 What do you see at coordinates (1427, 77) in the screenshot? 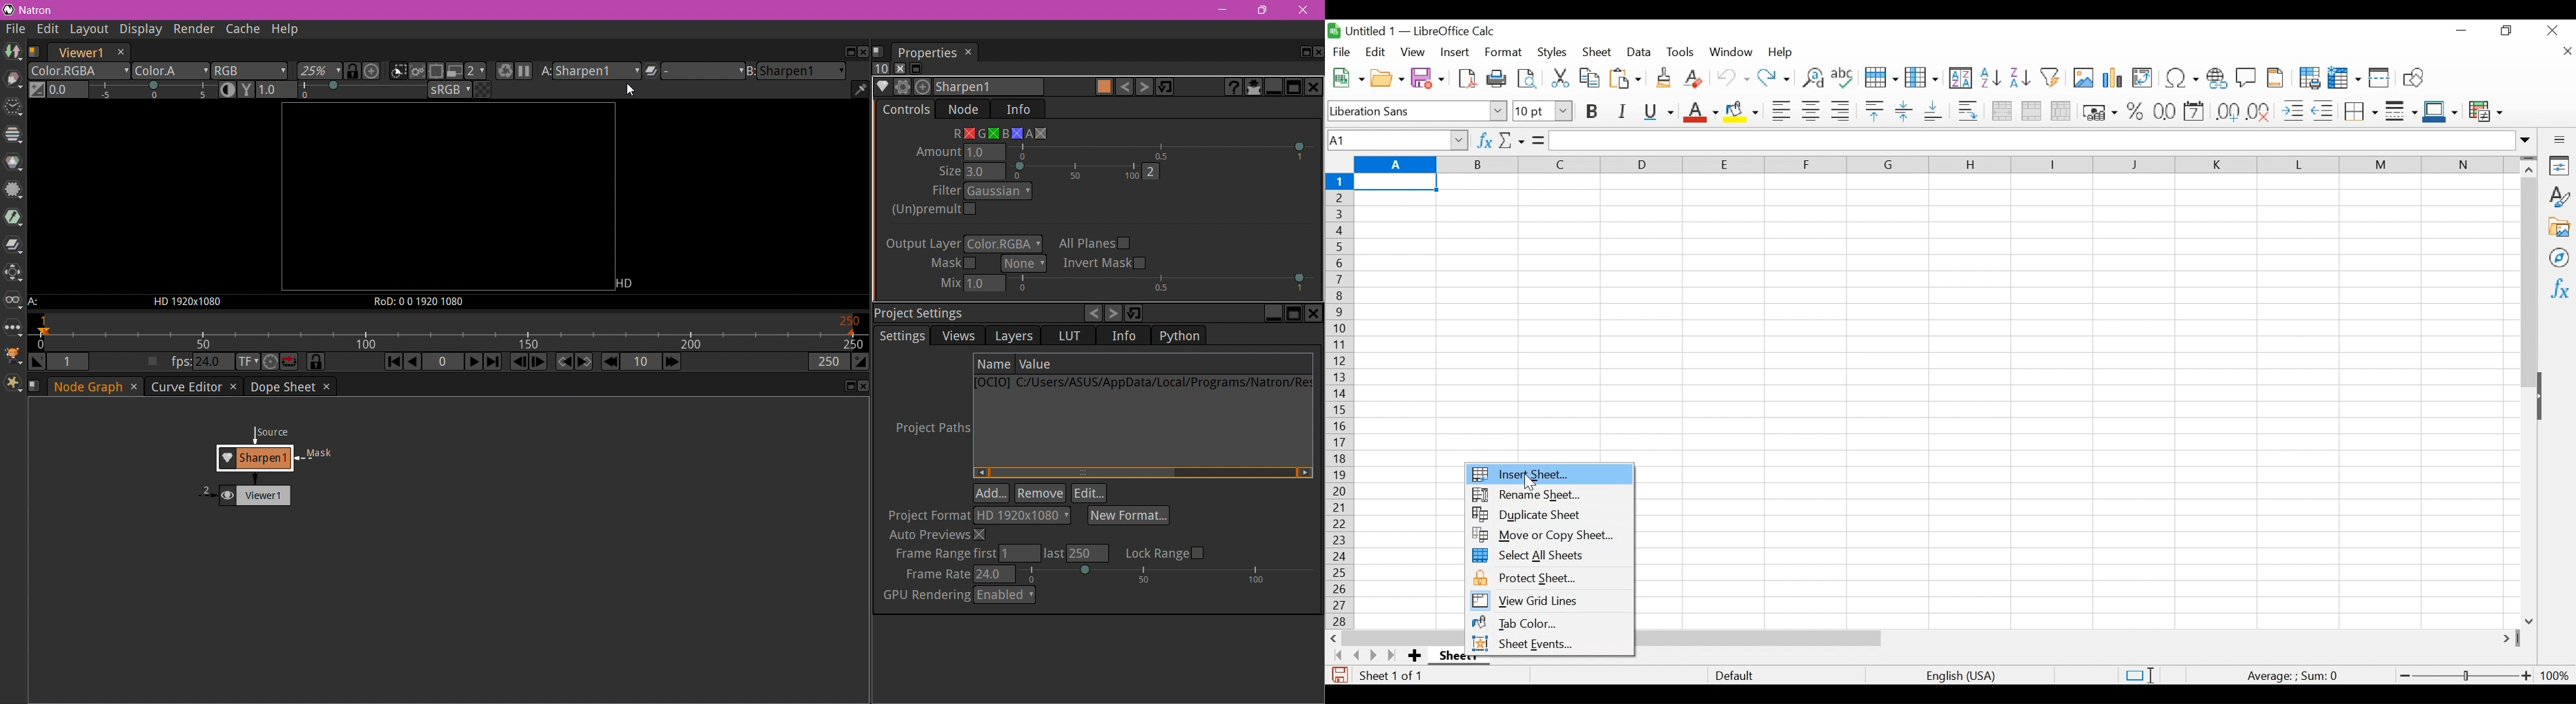
I see `Save` at bounding box center [1427, 77].